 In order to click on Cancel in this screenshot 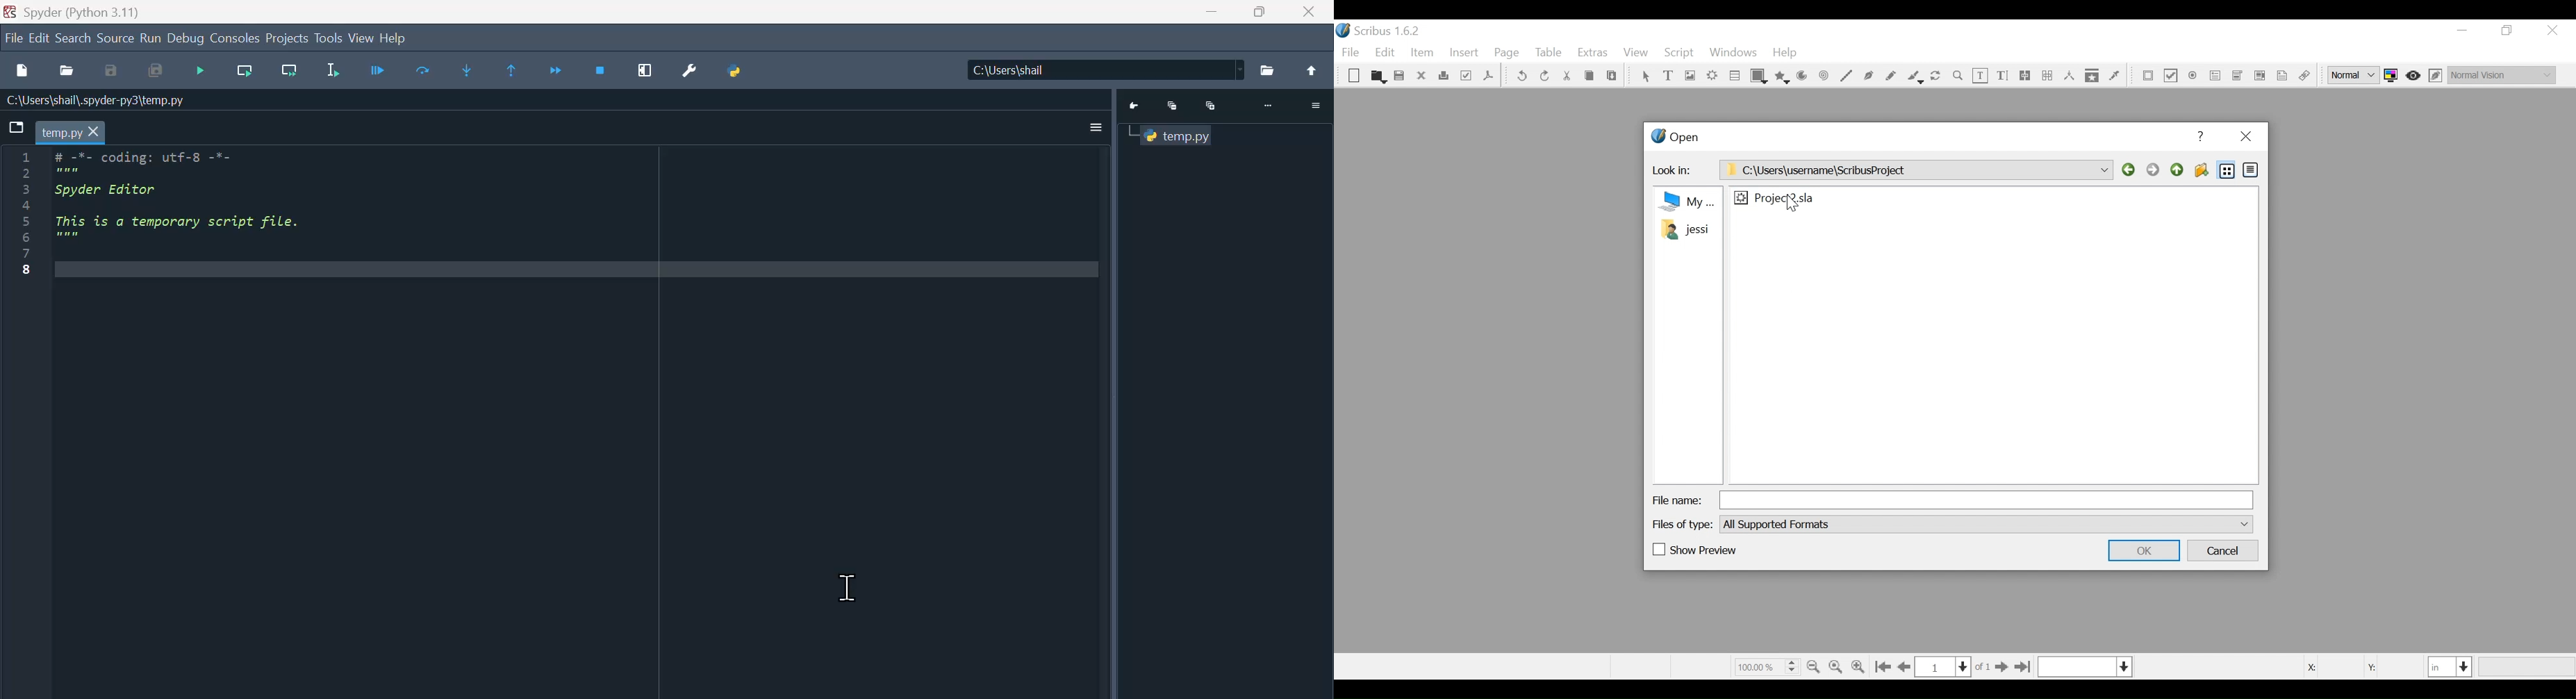, I will do `click(2224, 551)`.